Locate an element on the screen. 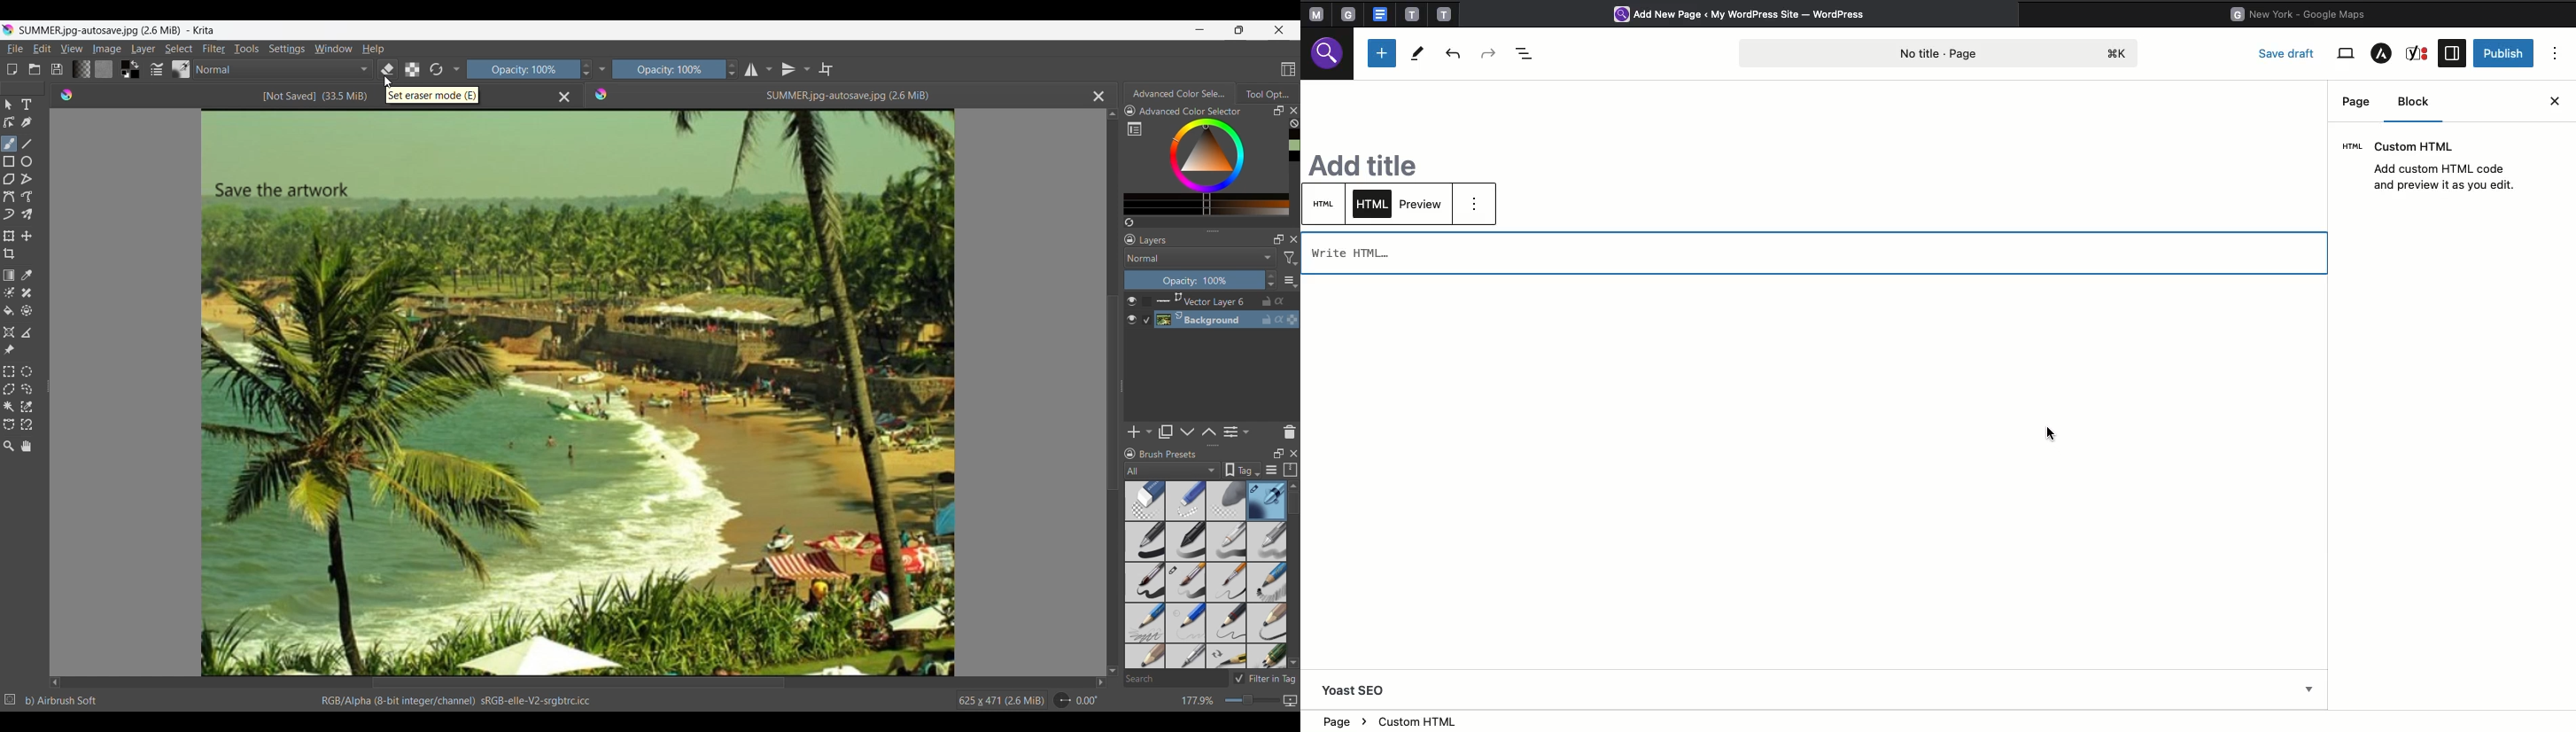  Float panel is located at coordinates (1279, 110).